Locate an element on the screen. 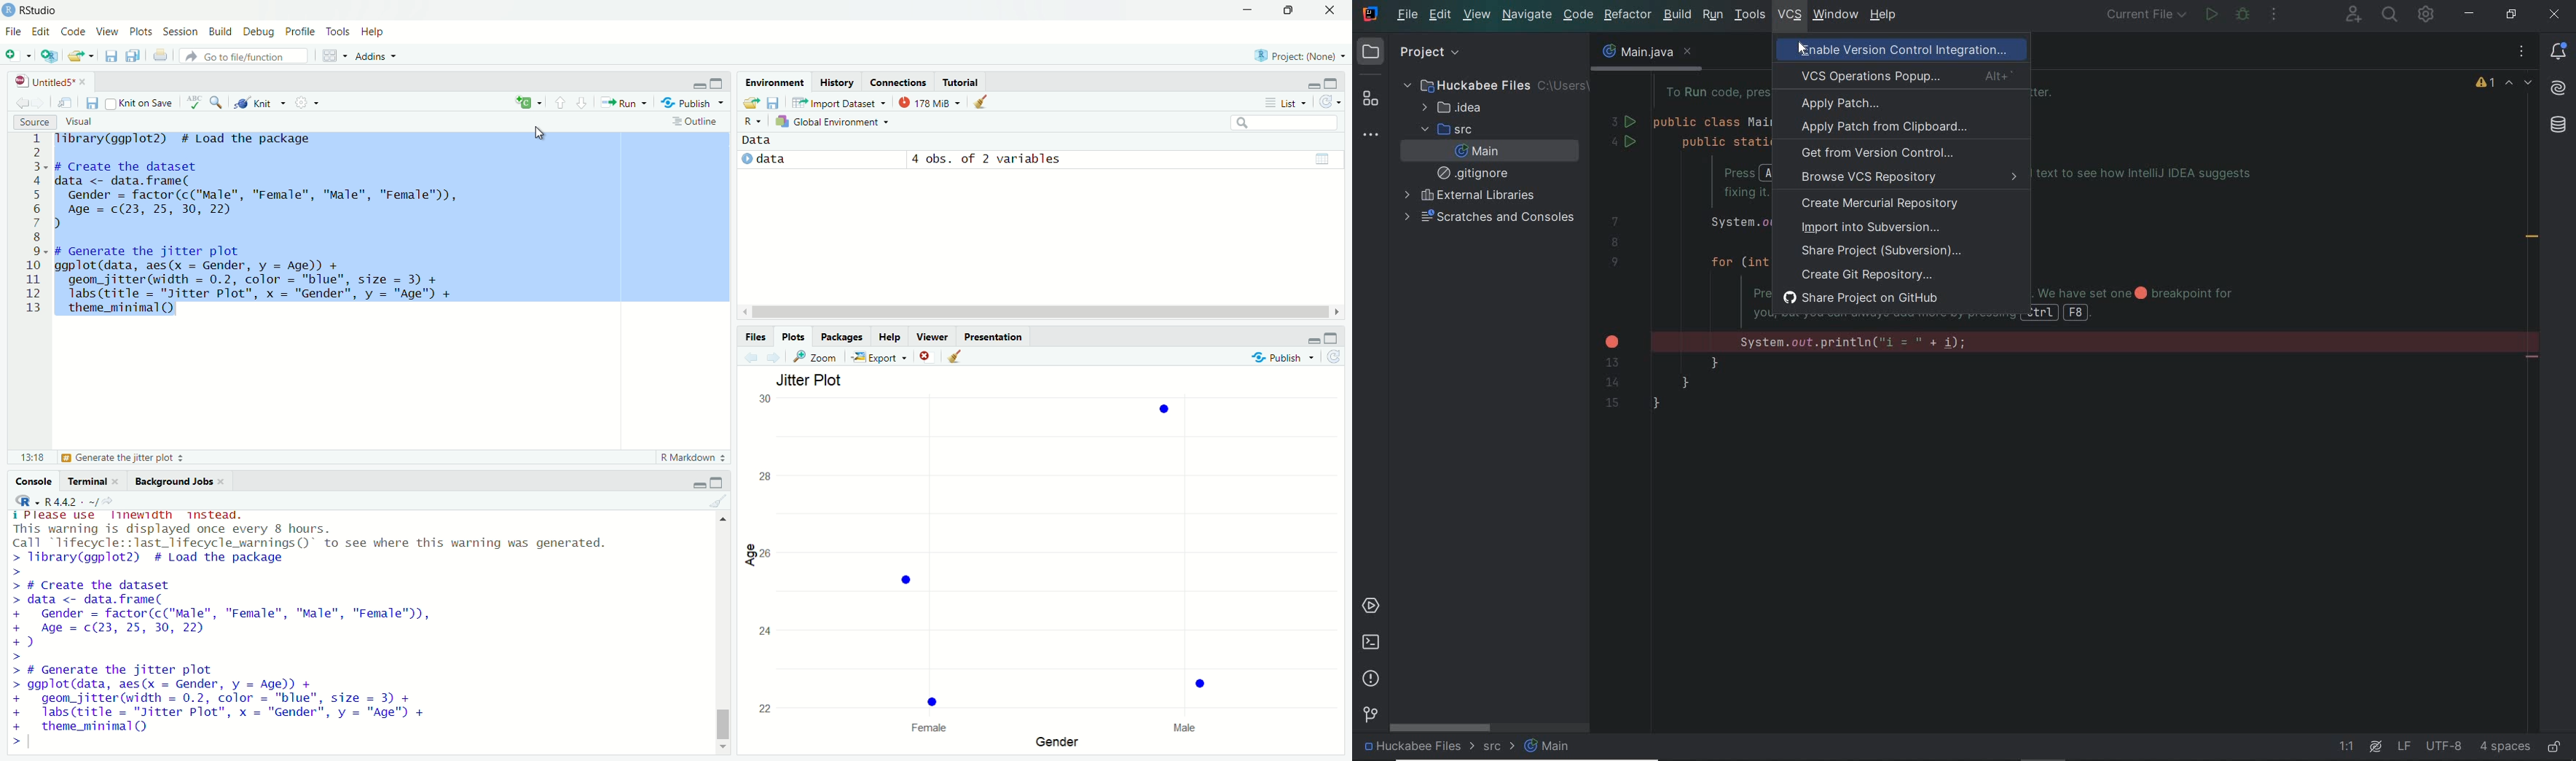  go forward to next source location is located at coordinates (42, 101).